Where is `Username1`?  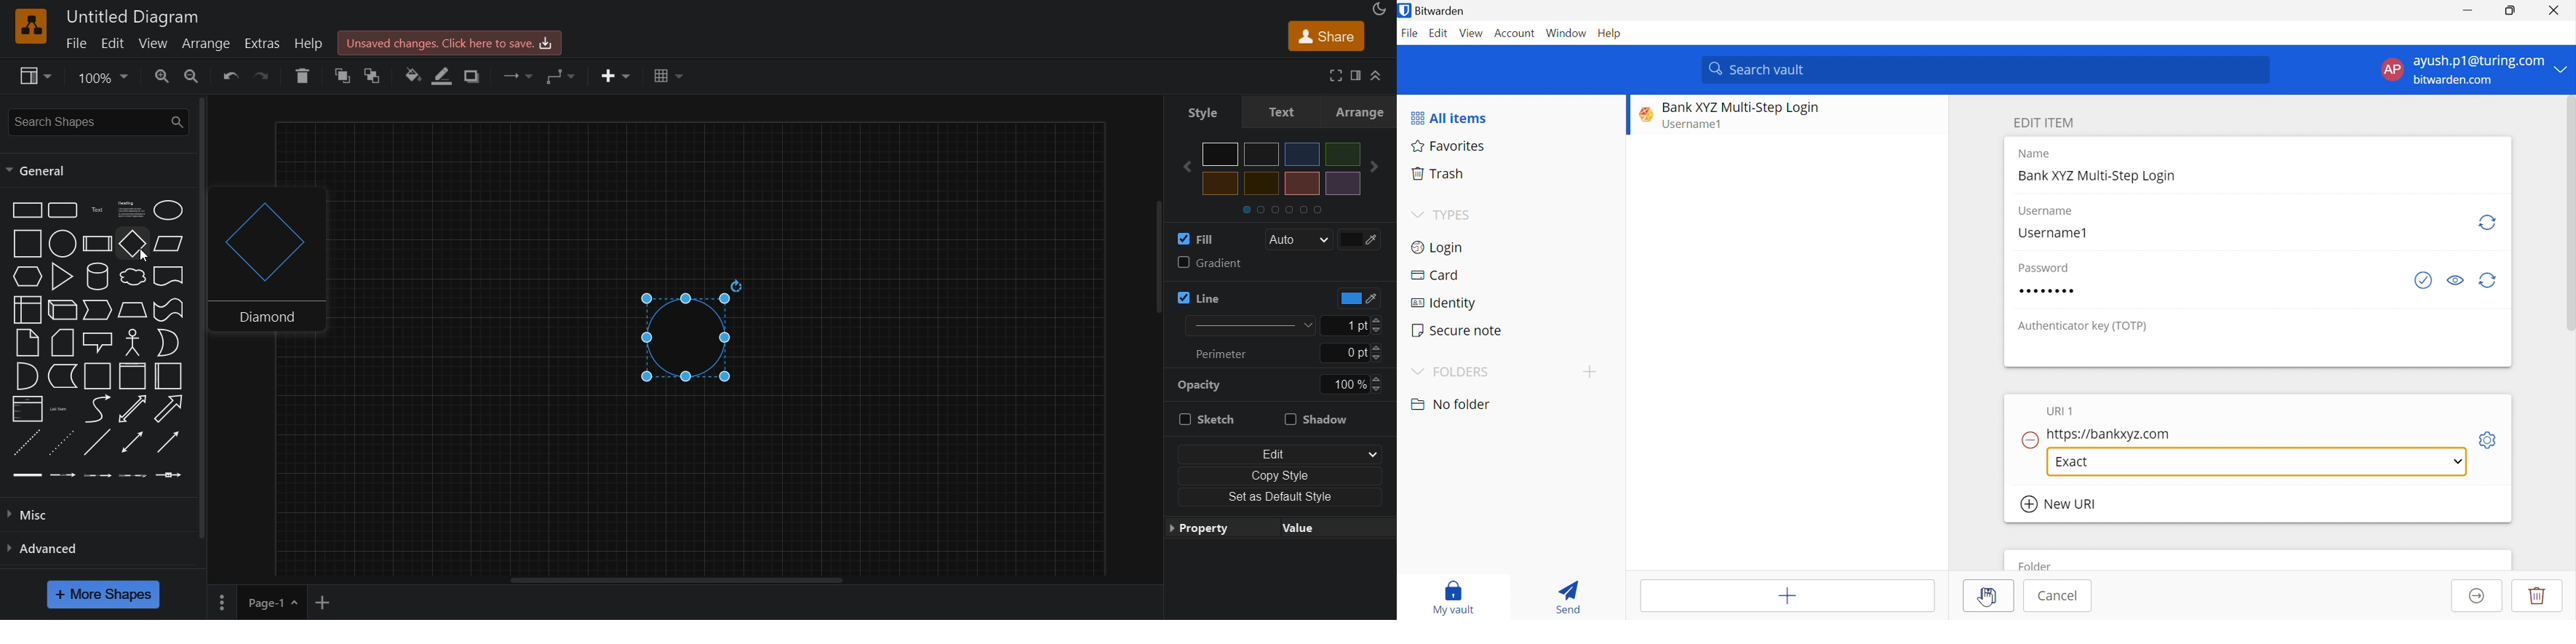 Username1 is located at coordinates (2052, 234).